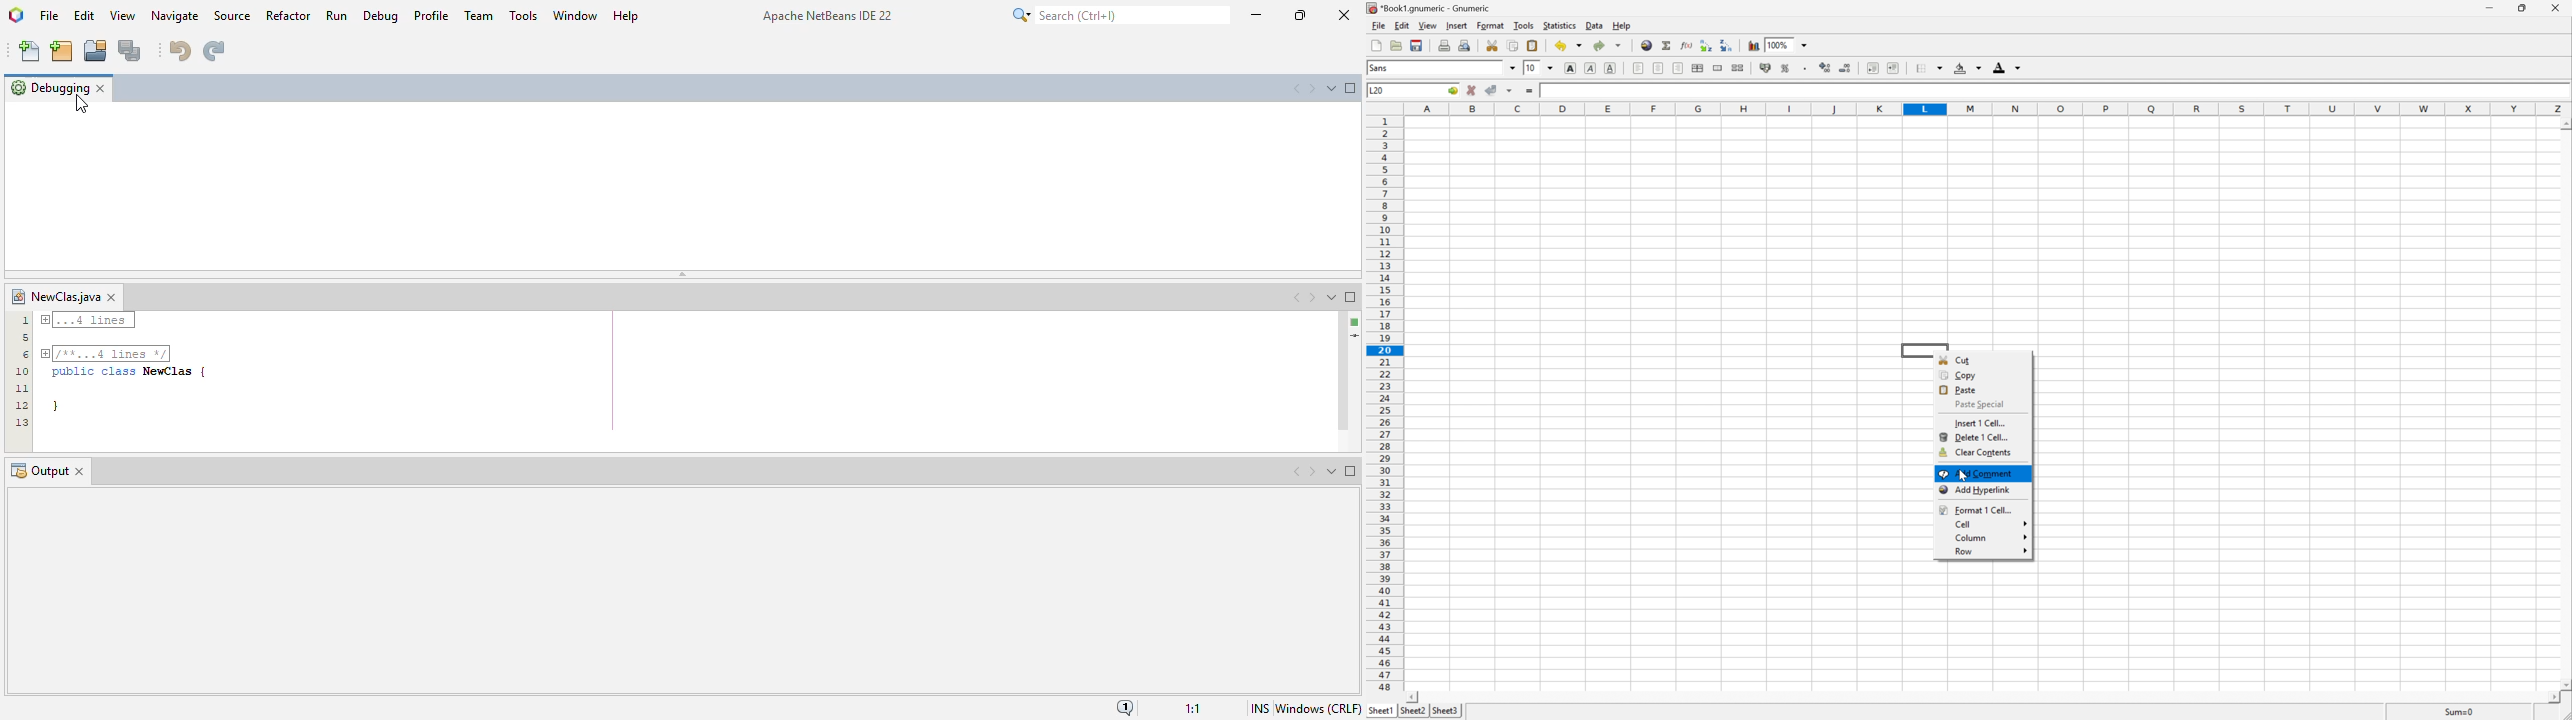 The width and height of the screenshot is (2576, 728). I want to click on redo, so click(213, 50).